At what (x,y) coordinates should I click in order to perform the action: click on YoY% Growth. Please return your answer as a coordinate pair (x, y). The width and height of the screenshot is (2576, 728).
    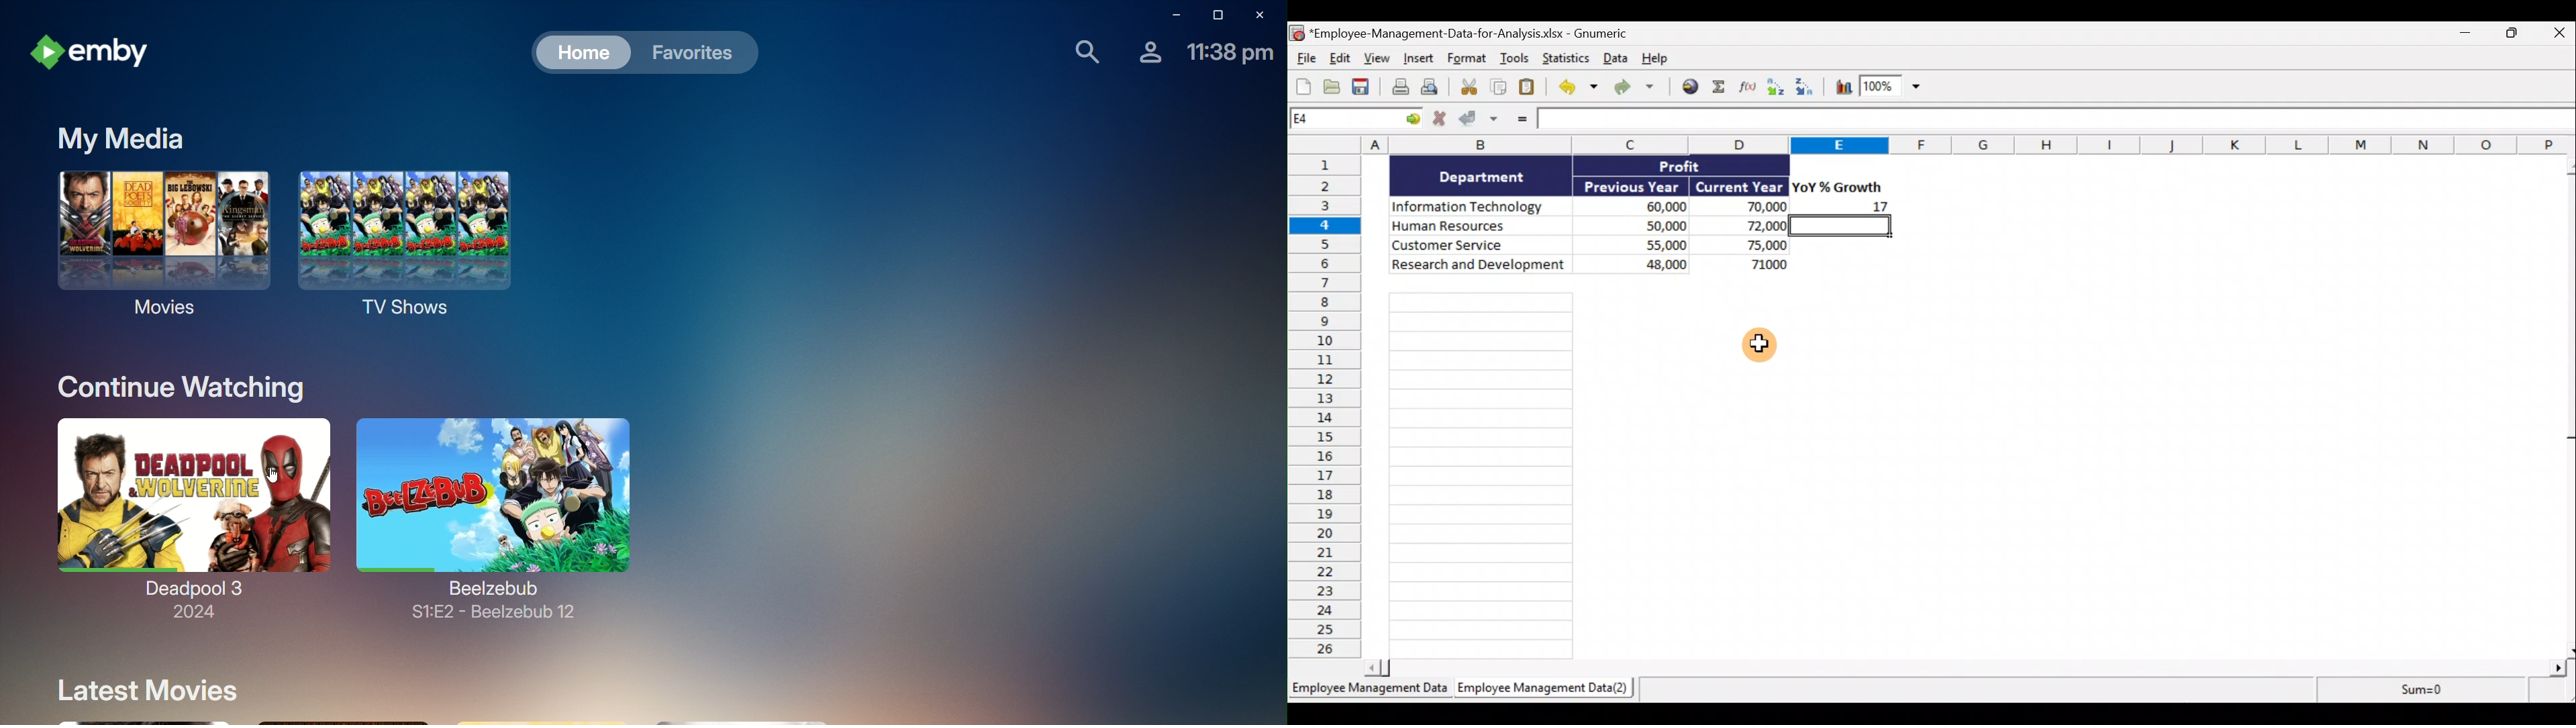
    Looking at the image, I should click on (1838, 187).